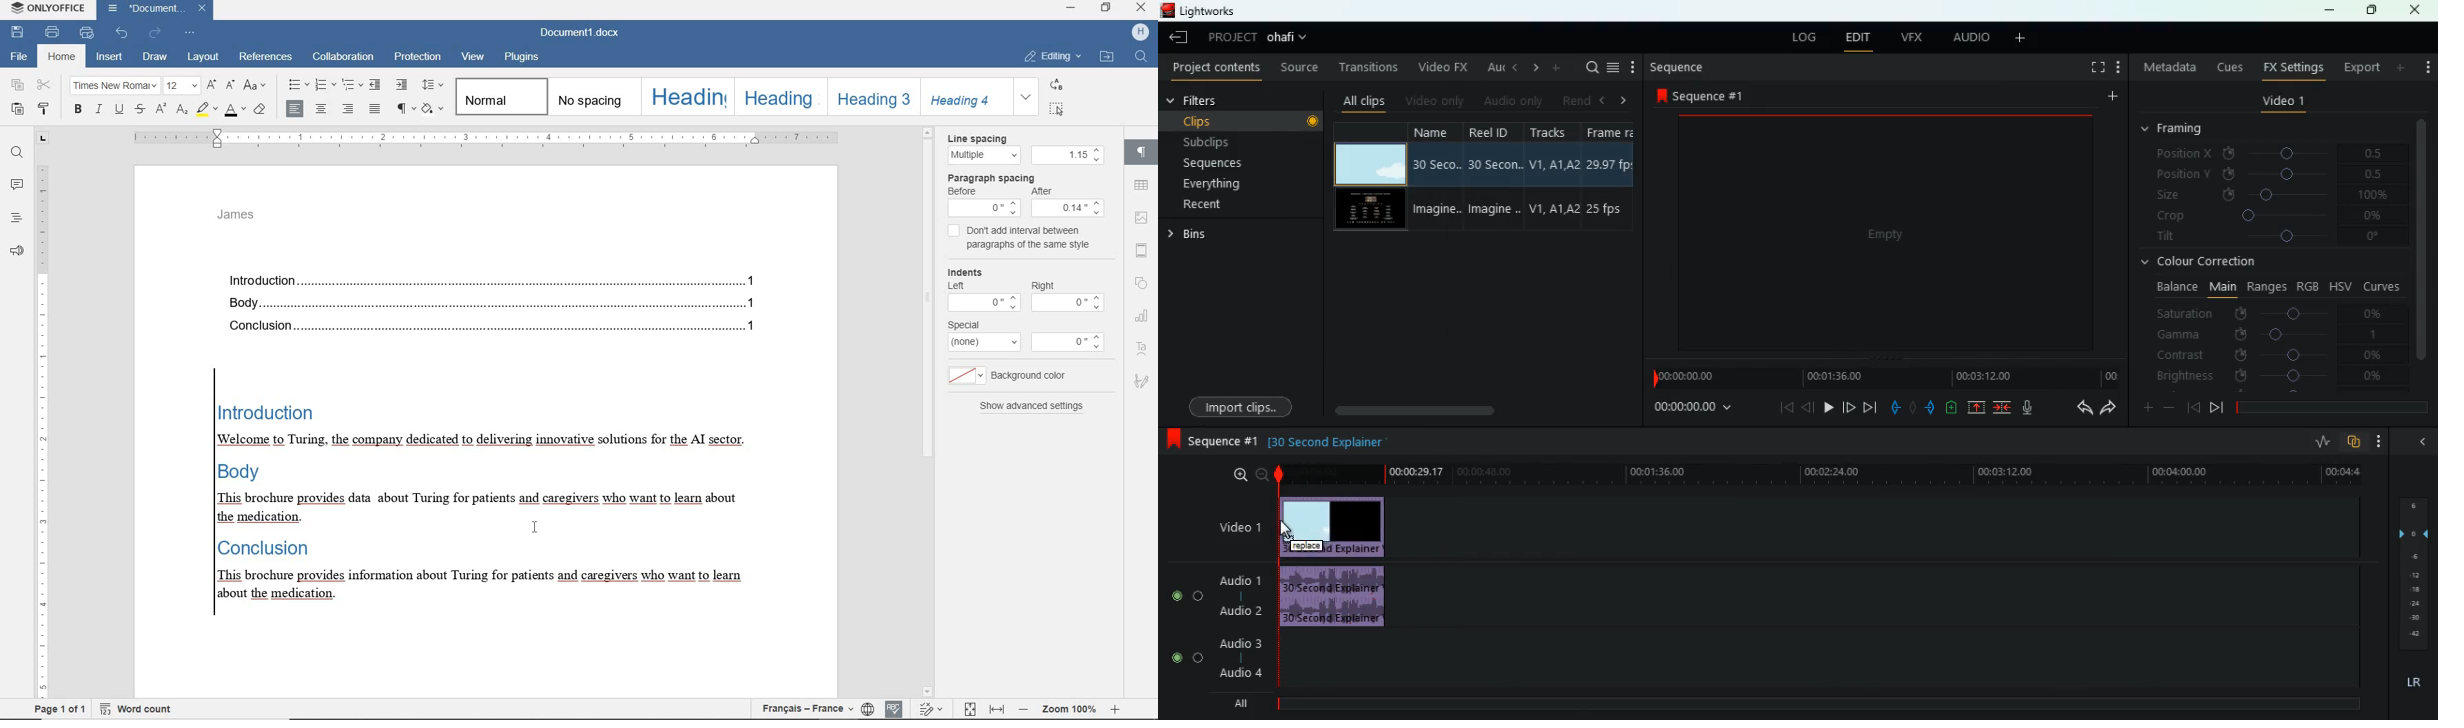  What do you see at coordinates (492, 139) in the screenshot?
I see `ruler` at bounding box center [492, 139].